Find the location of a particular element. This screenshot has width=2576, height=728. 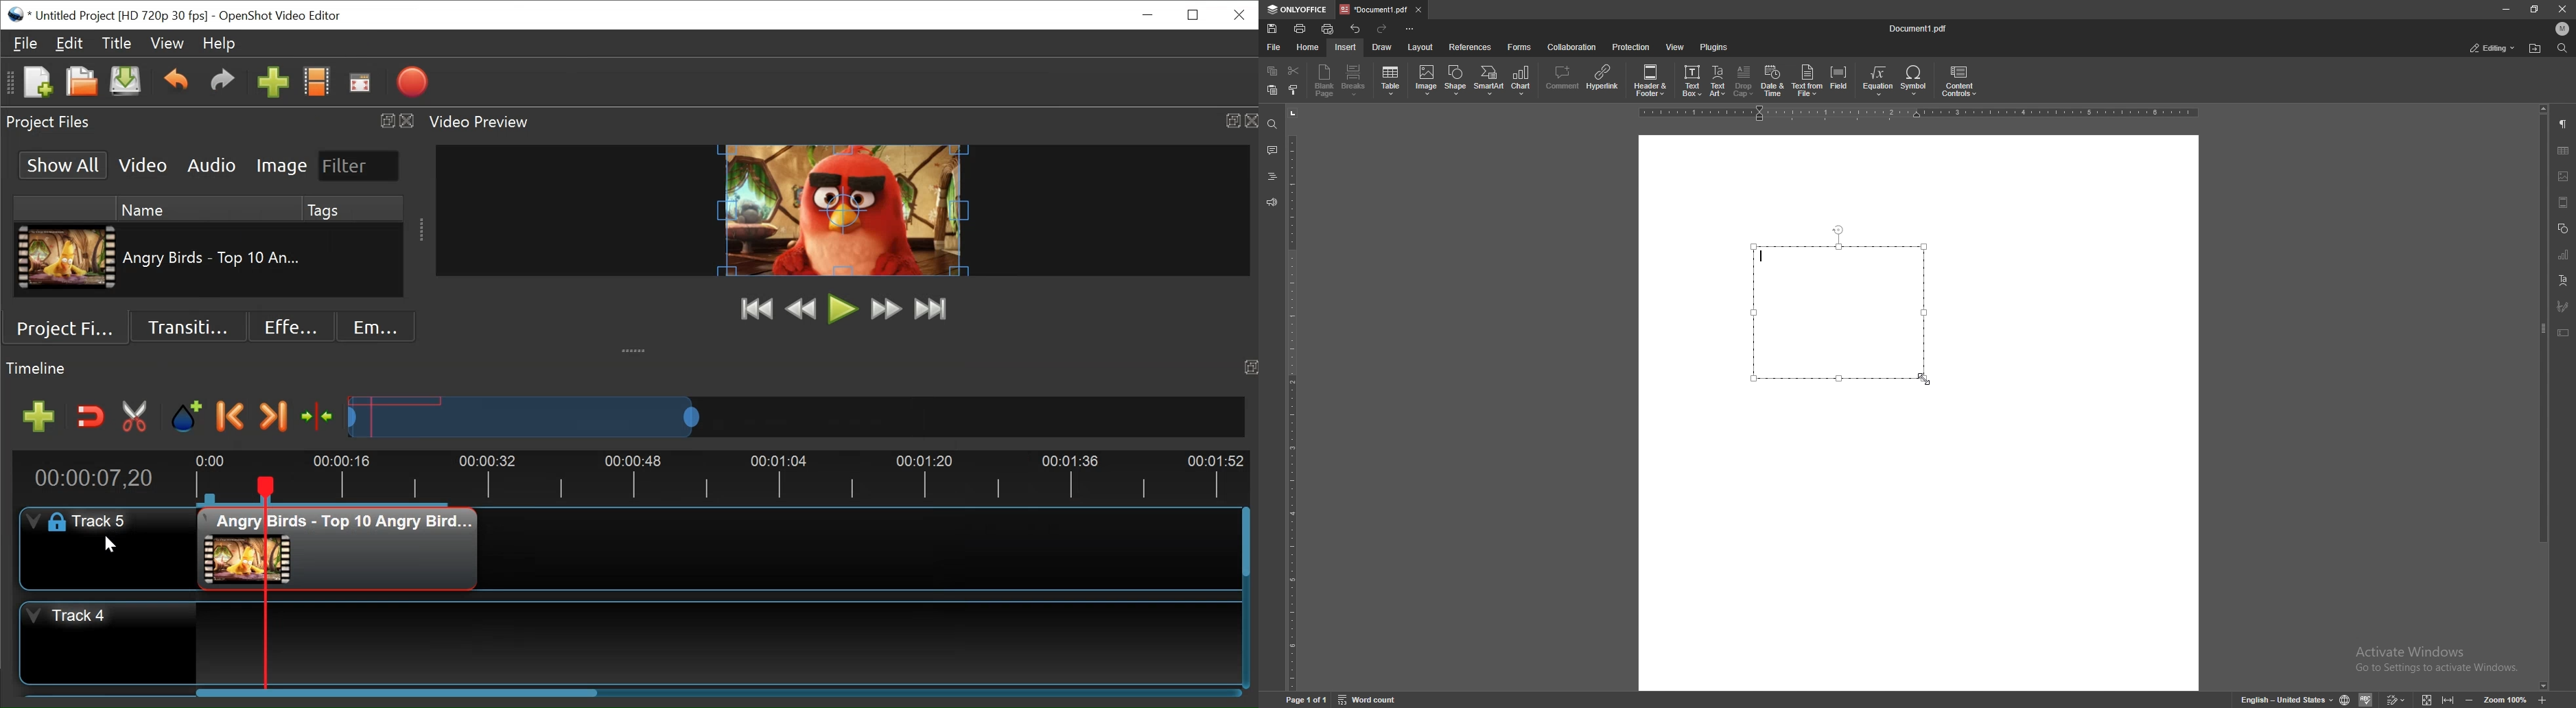

breaks is located at coordinates (1354, 80).